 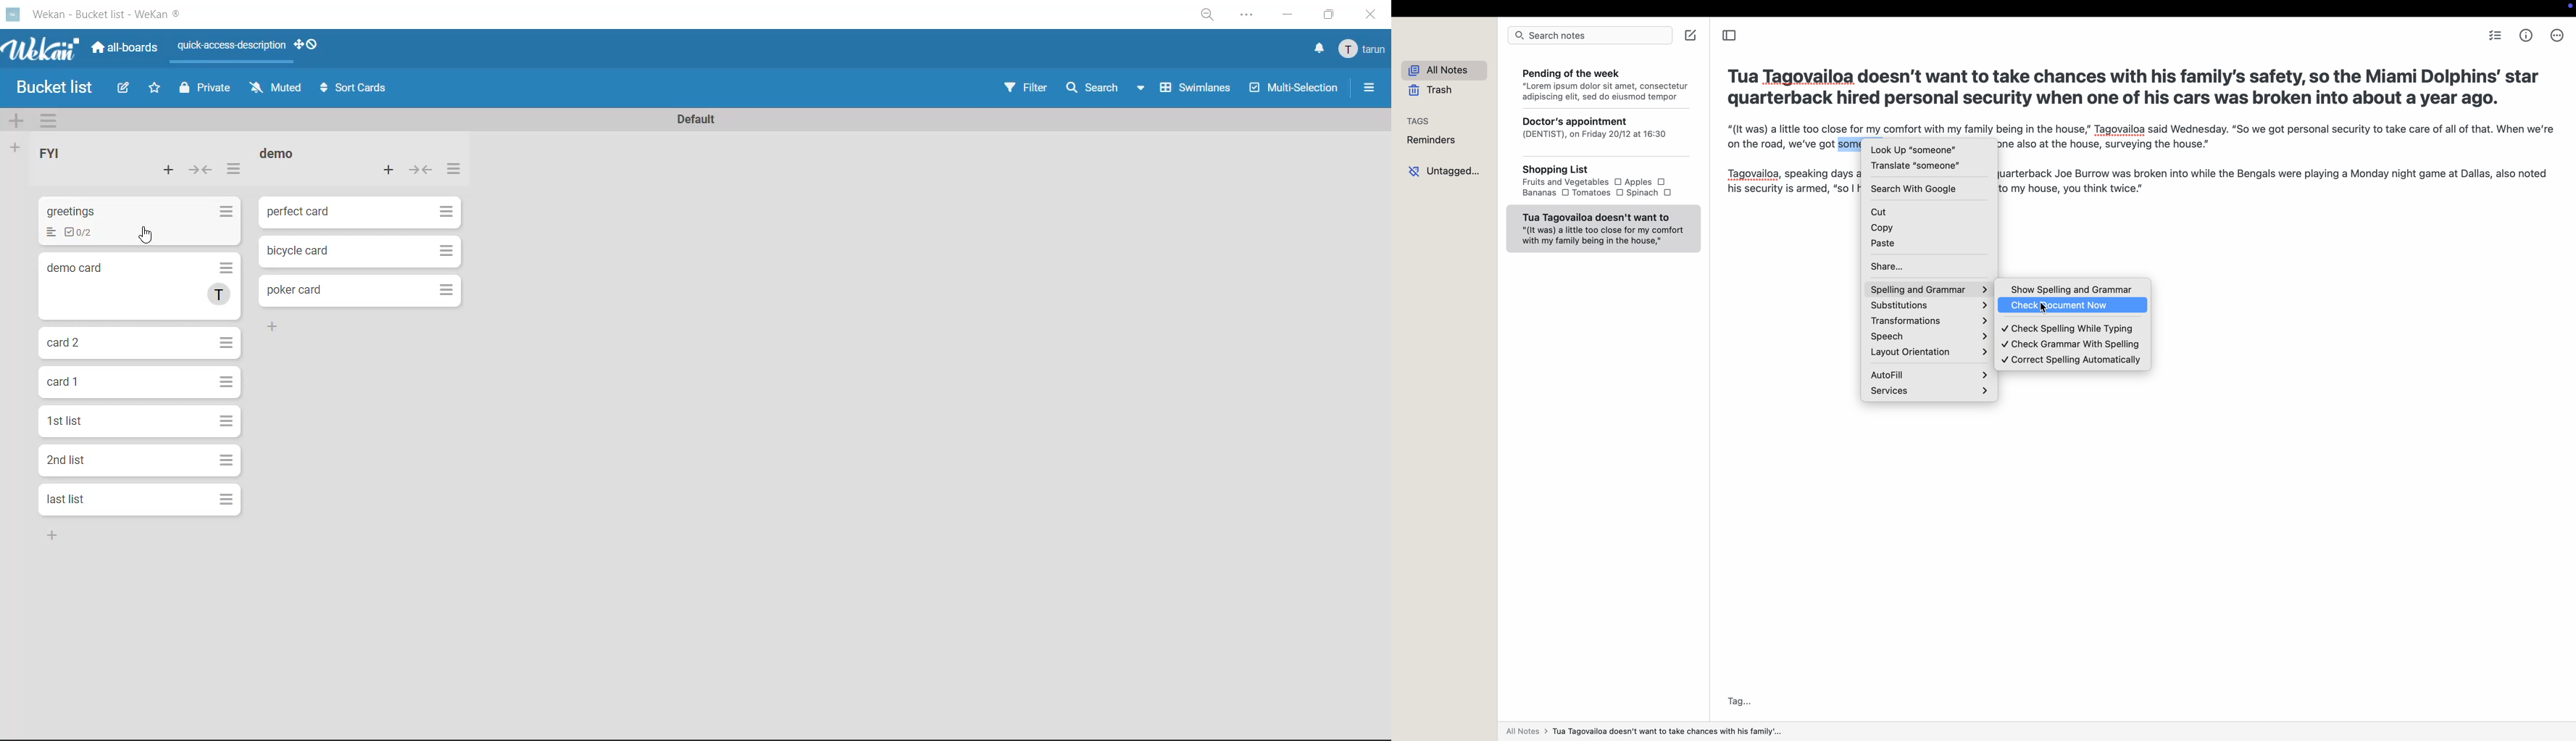 I want to click on speech, so click(x=1926, y=336).